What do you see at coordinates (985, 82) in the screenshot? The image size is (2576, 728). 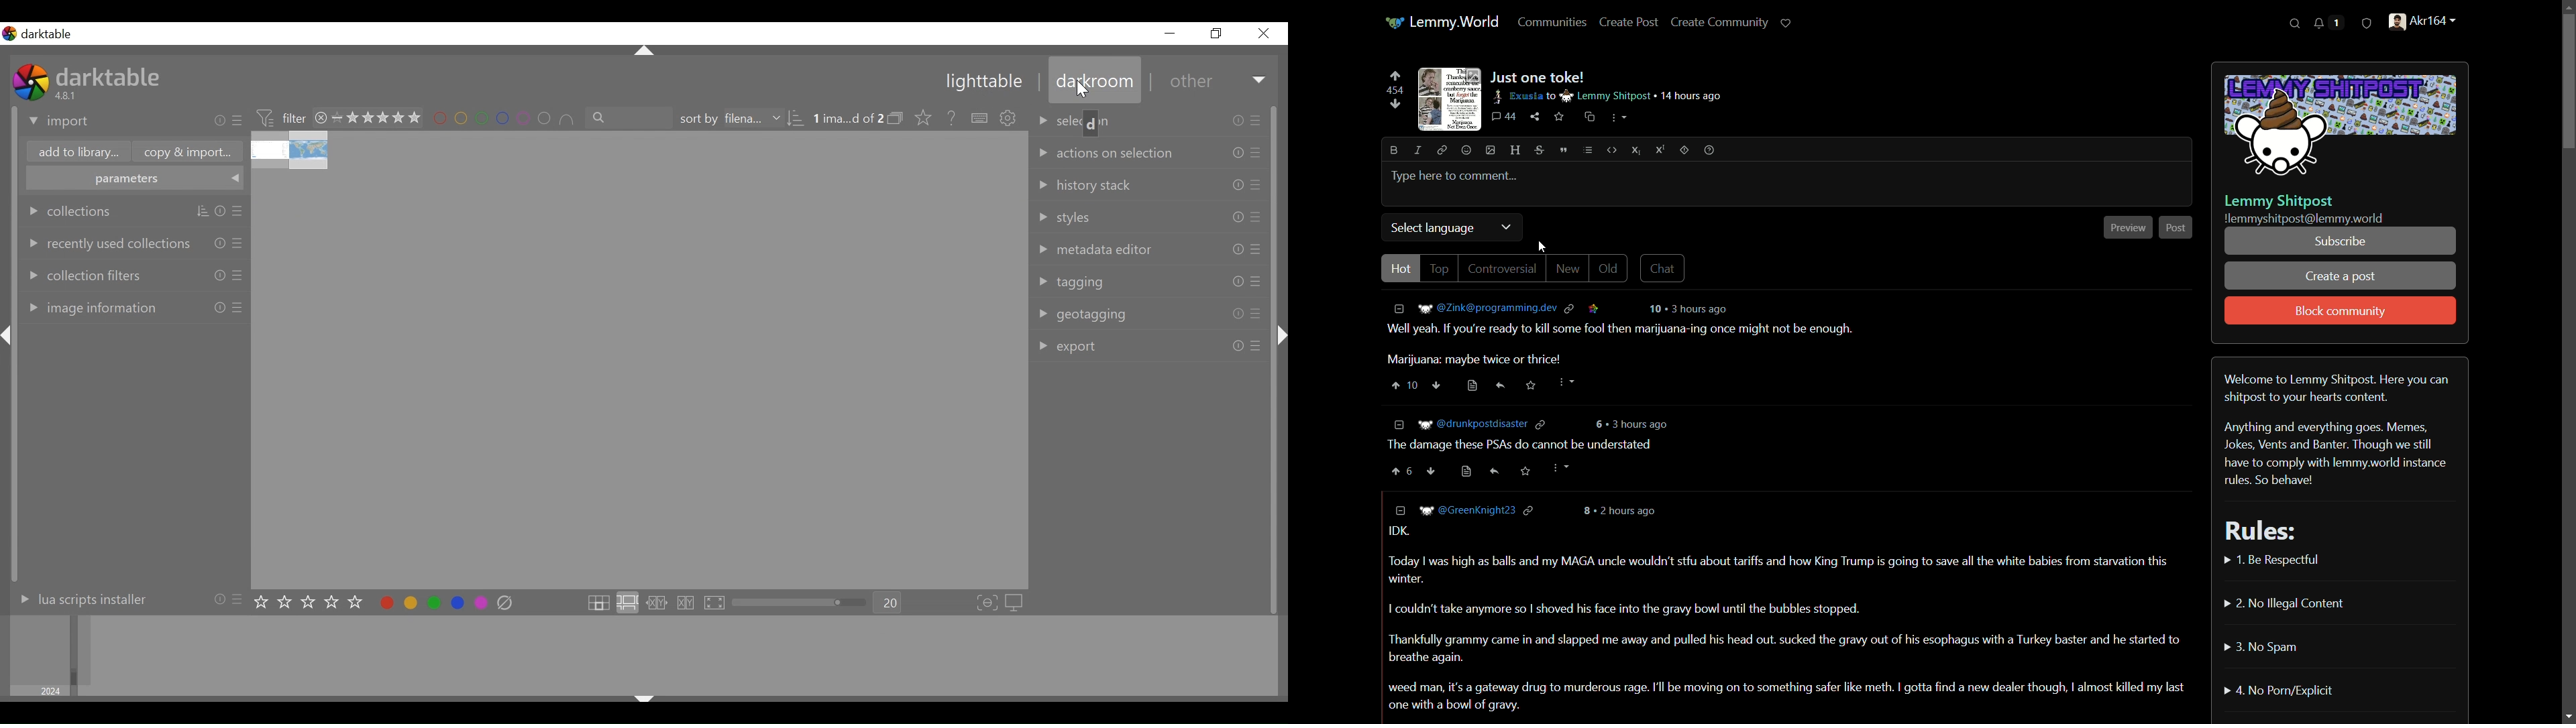 I see `lighttable` at bounding box center [985, 82].